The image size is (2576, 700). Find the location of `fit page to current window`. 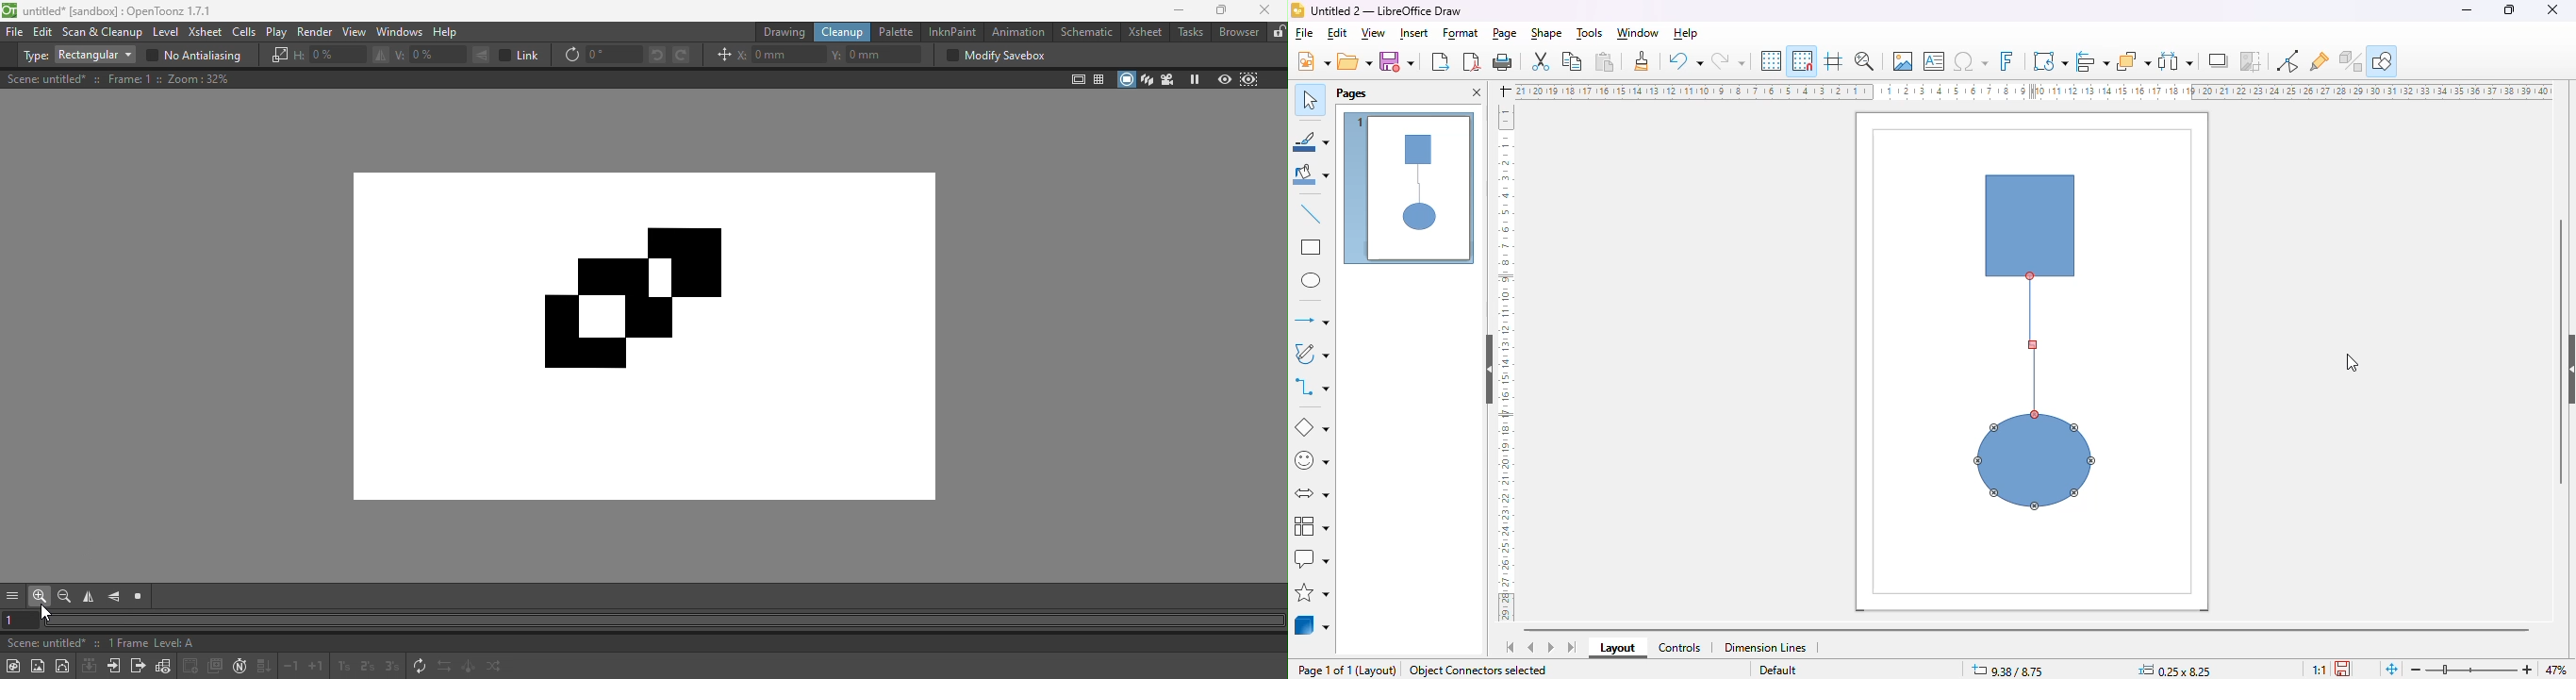

fit page to current window is located at coordinates (2391, 669).